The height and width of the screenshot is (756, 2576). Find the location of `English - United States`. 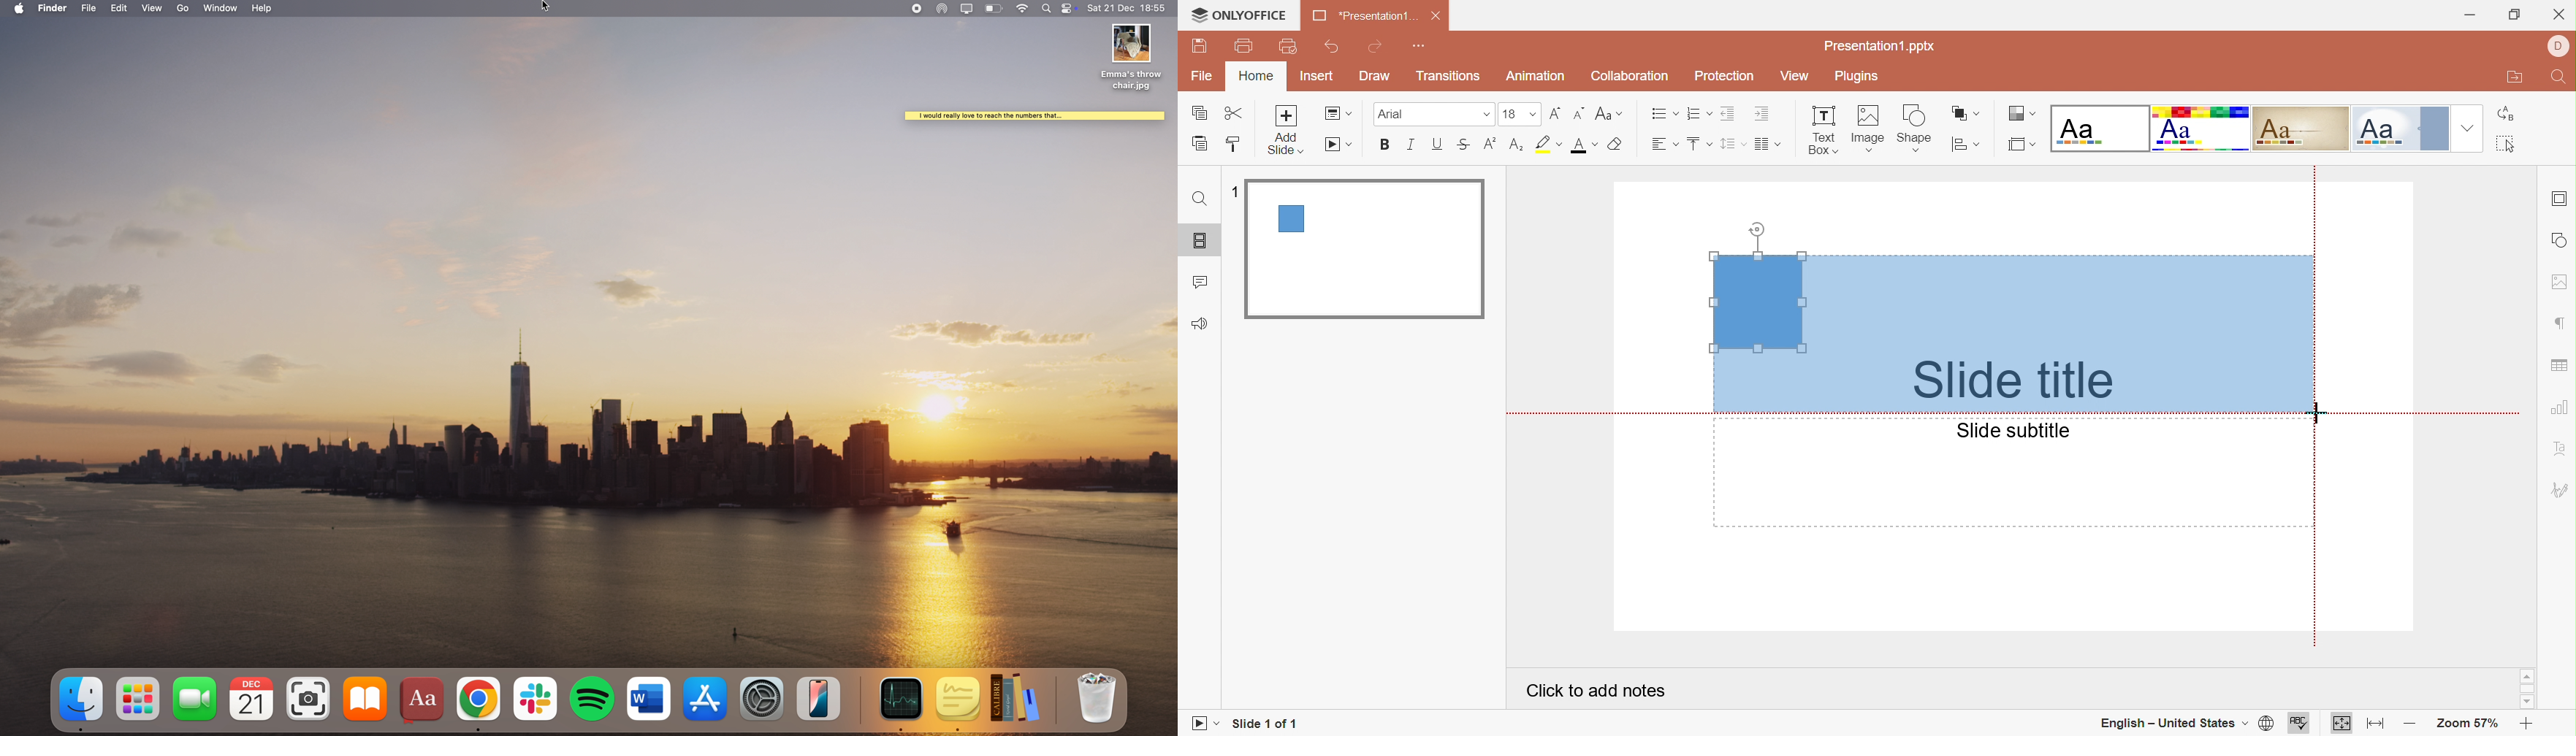

English - United States is located at coordinates (2171, 724).